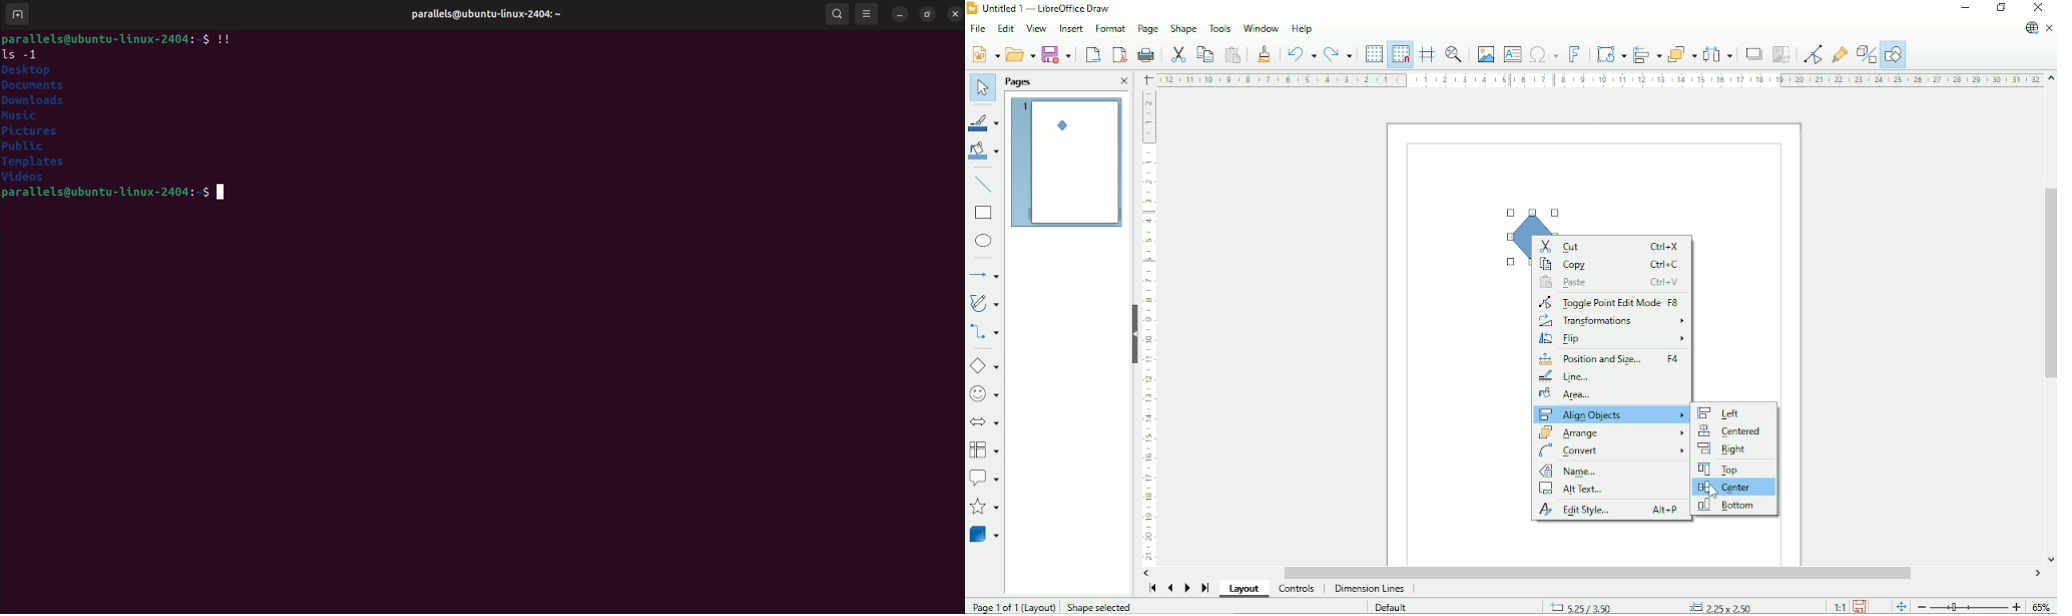  What do you see at coordinates (1712, 491) in the screenshot?
I see `Cursor` at bounding box center [1712, 491].